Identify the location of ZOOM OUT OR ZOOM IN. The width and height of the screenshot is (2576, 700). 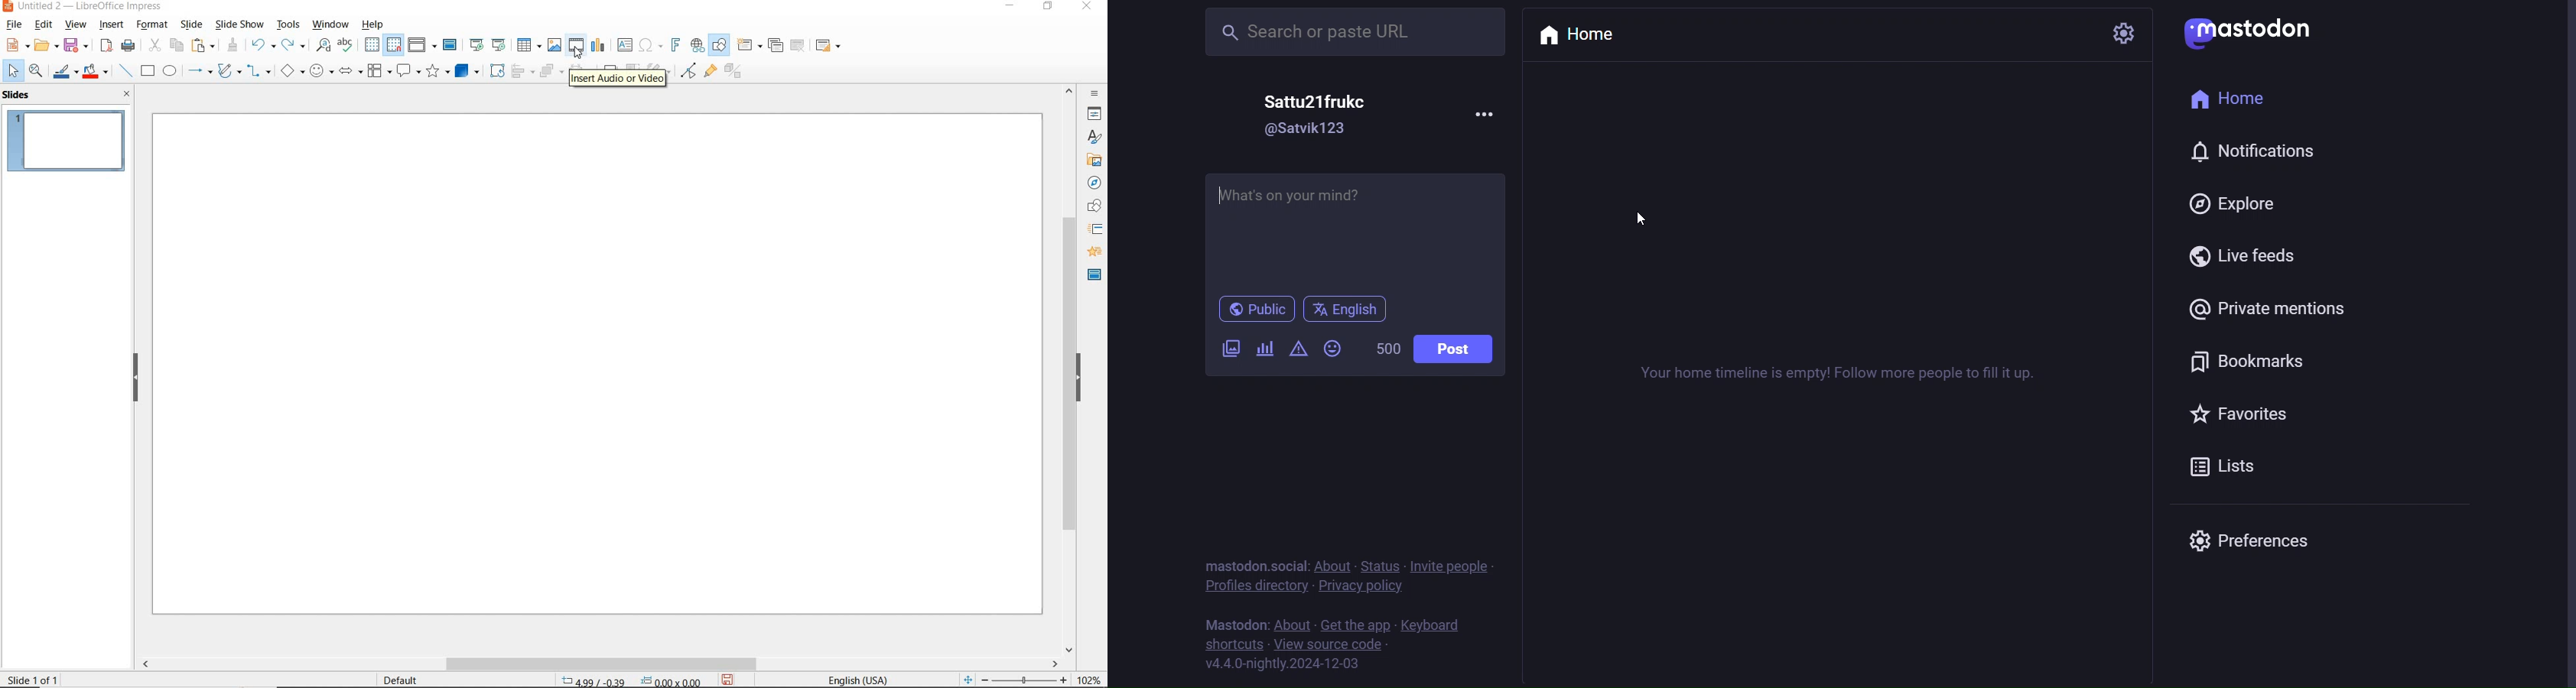
(1013, 679).